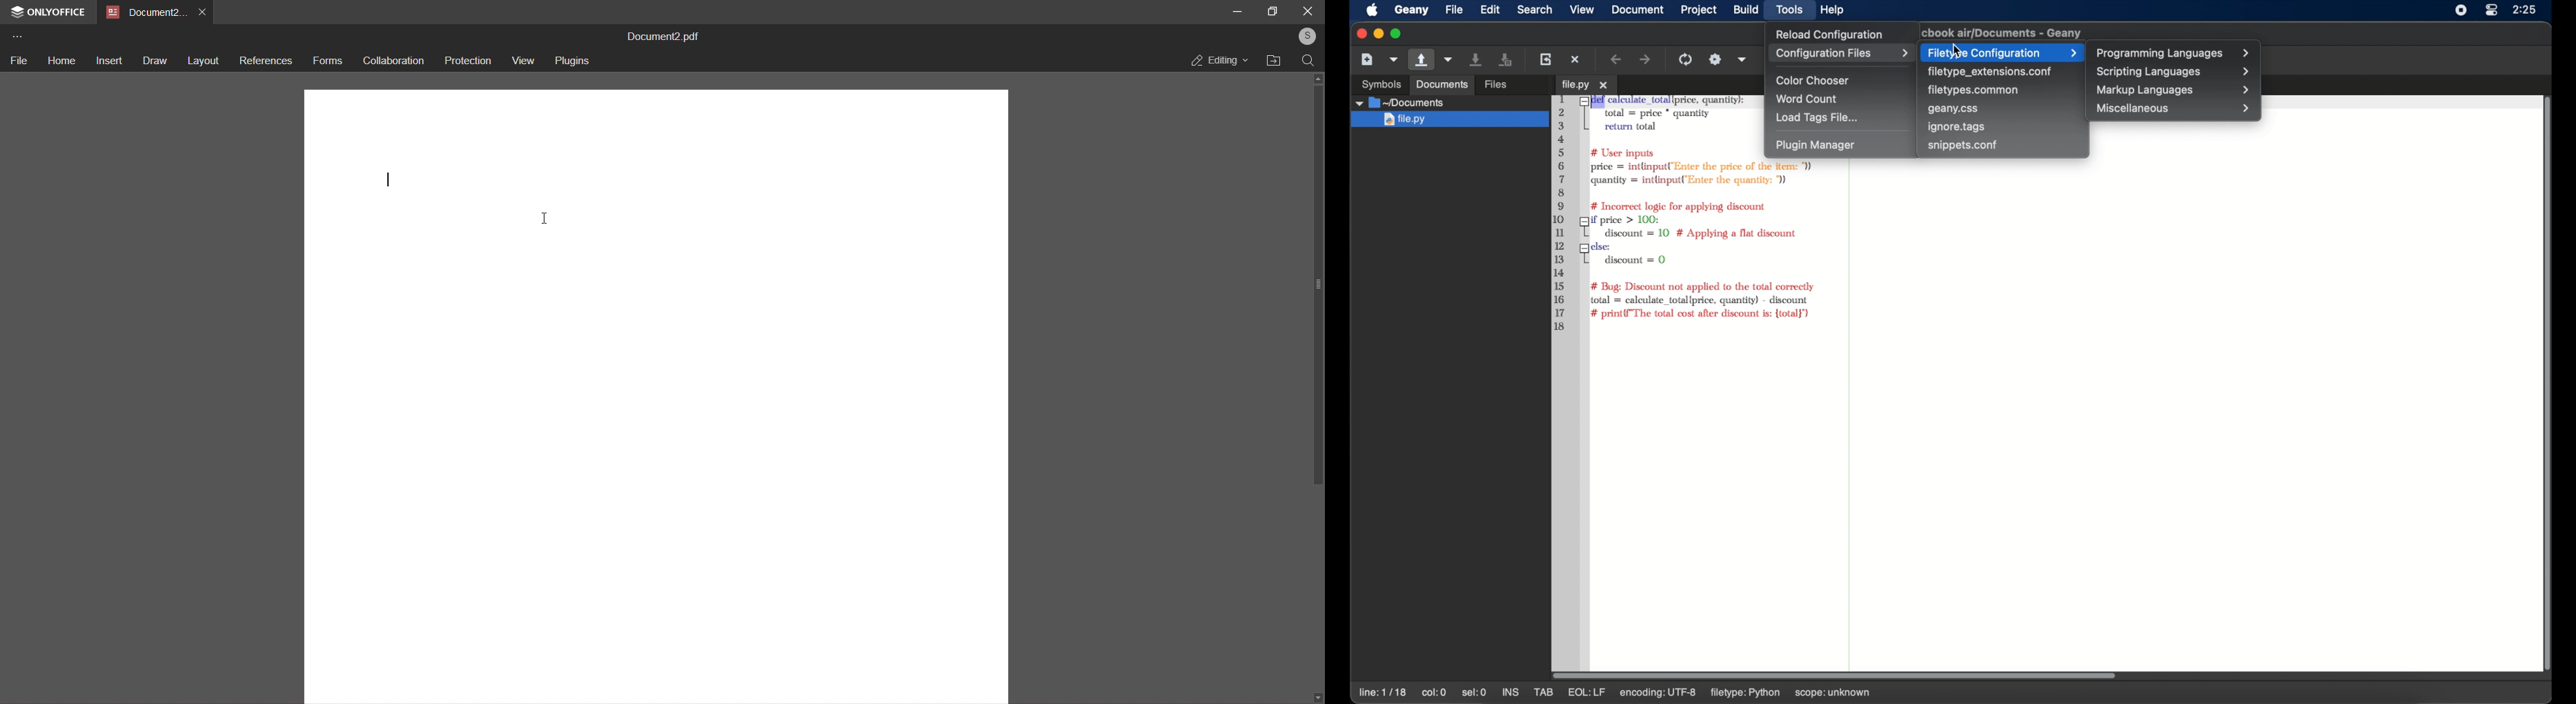 The image size is (2576, 728). What do you see at coordinates (1372, 10) in the screenshot?
I see `apple icon` at bounding box center [1372, 10].